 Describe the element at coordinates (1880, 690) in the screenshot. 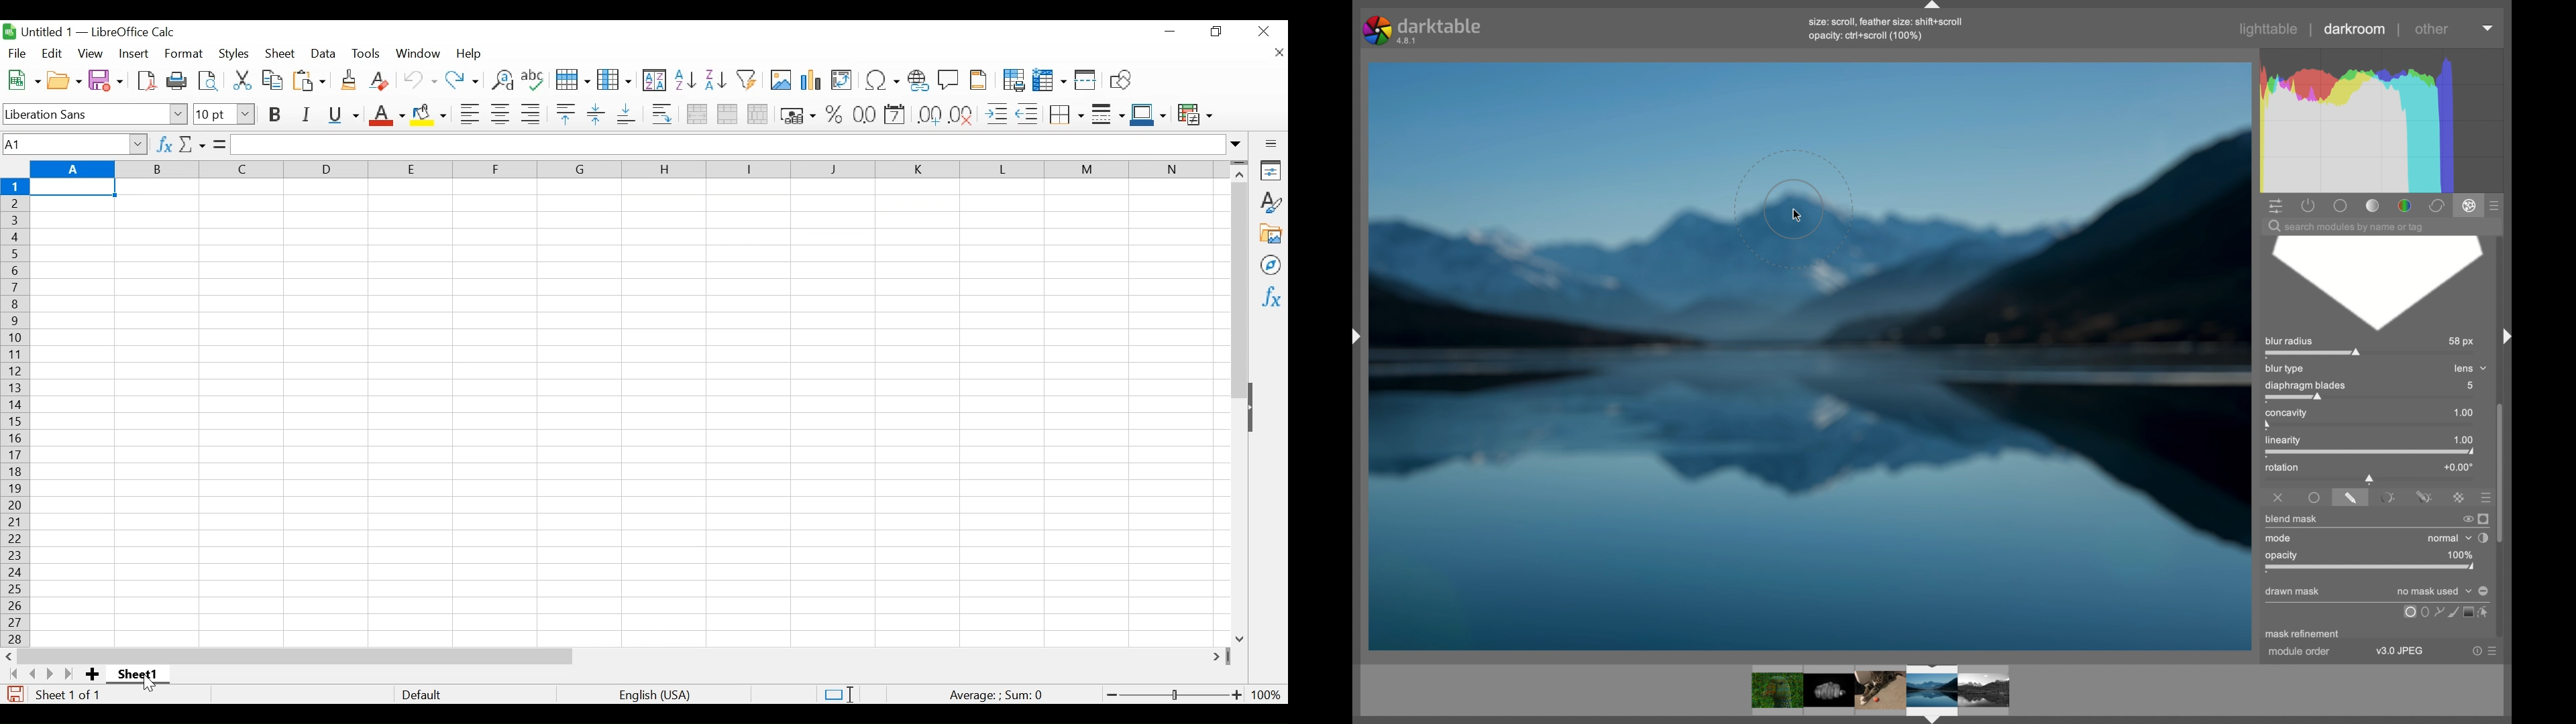

I see `photos` at that location.